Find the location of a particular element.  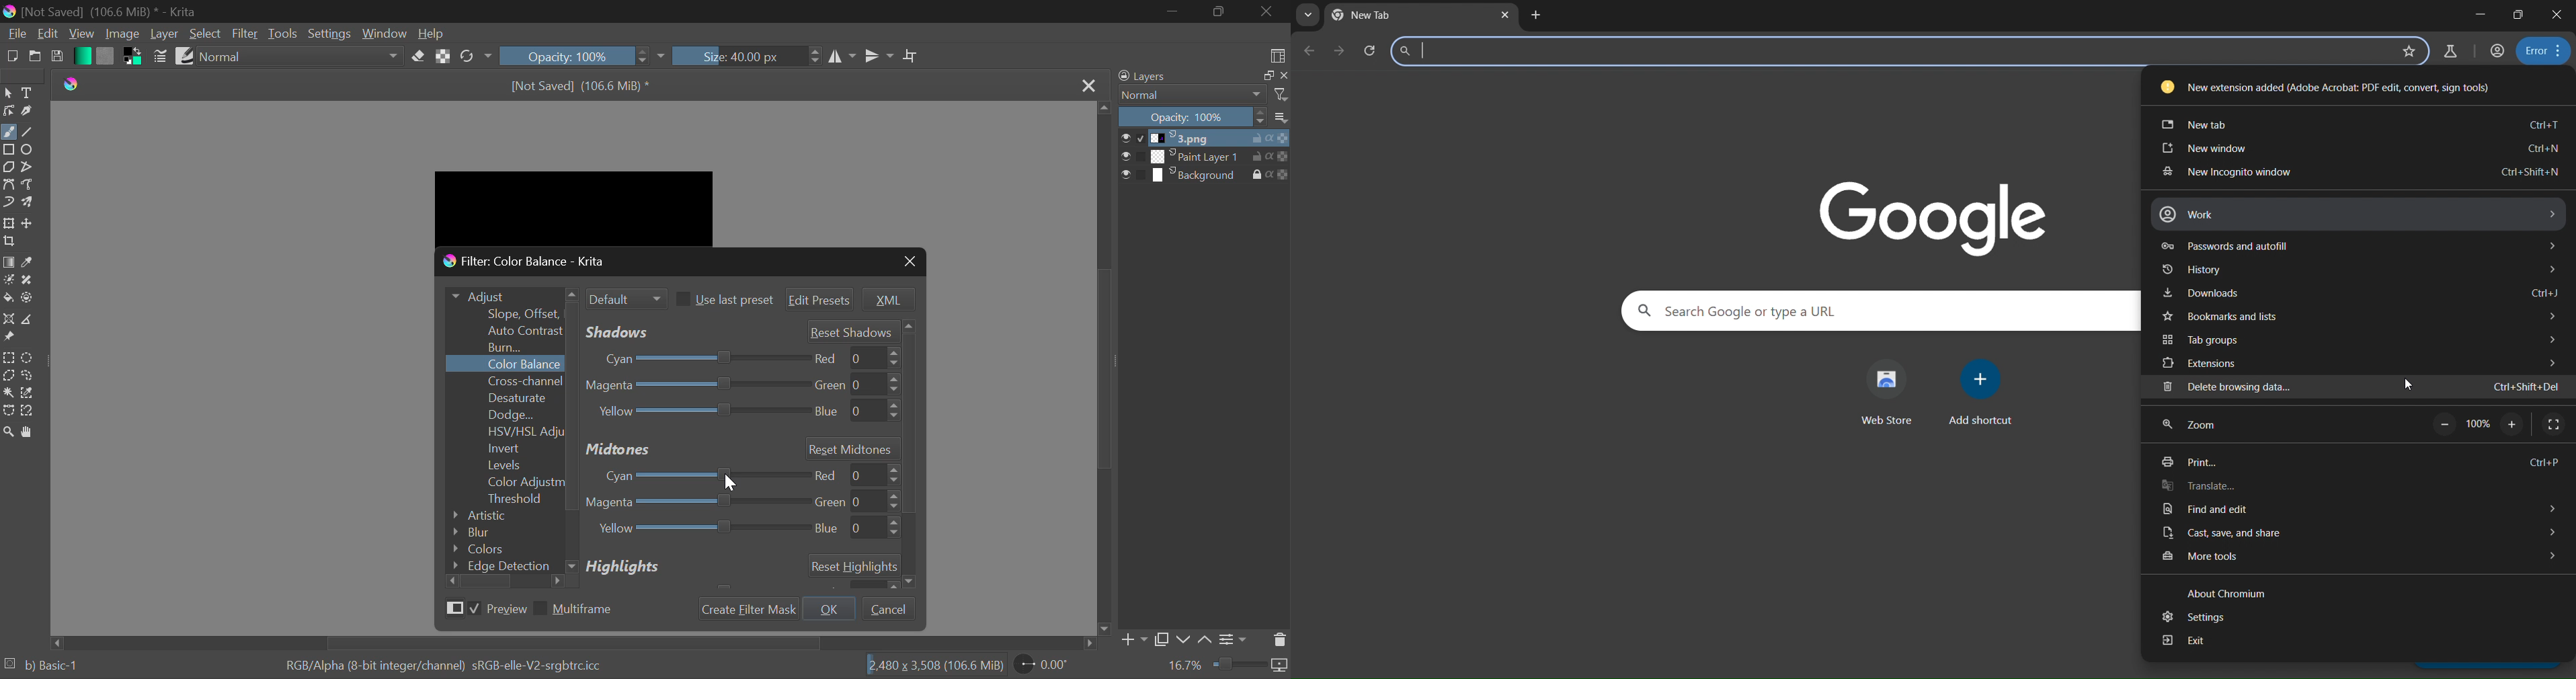

Colors is located at coordinates (500, 549).